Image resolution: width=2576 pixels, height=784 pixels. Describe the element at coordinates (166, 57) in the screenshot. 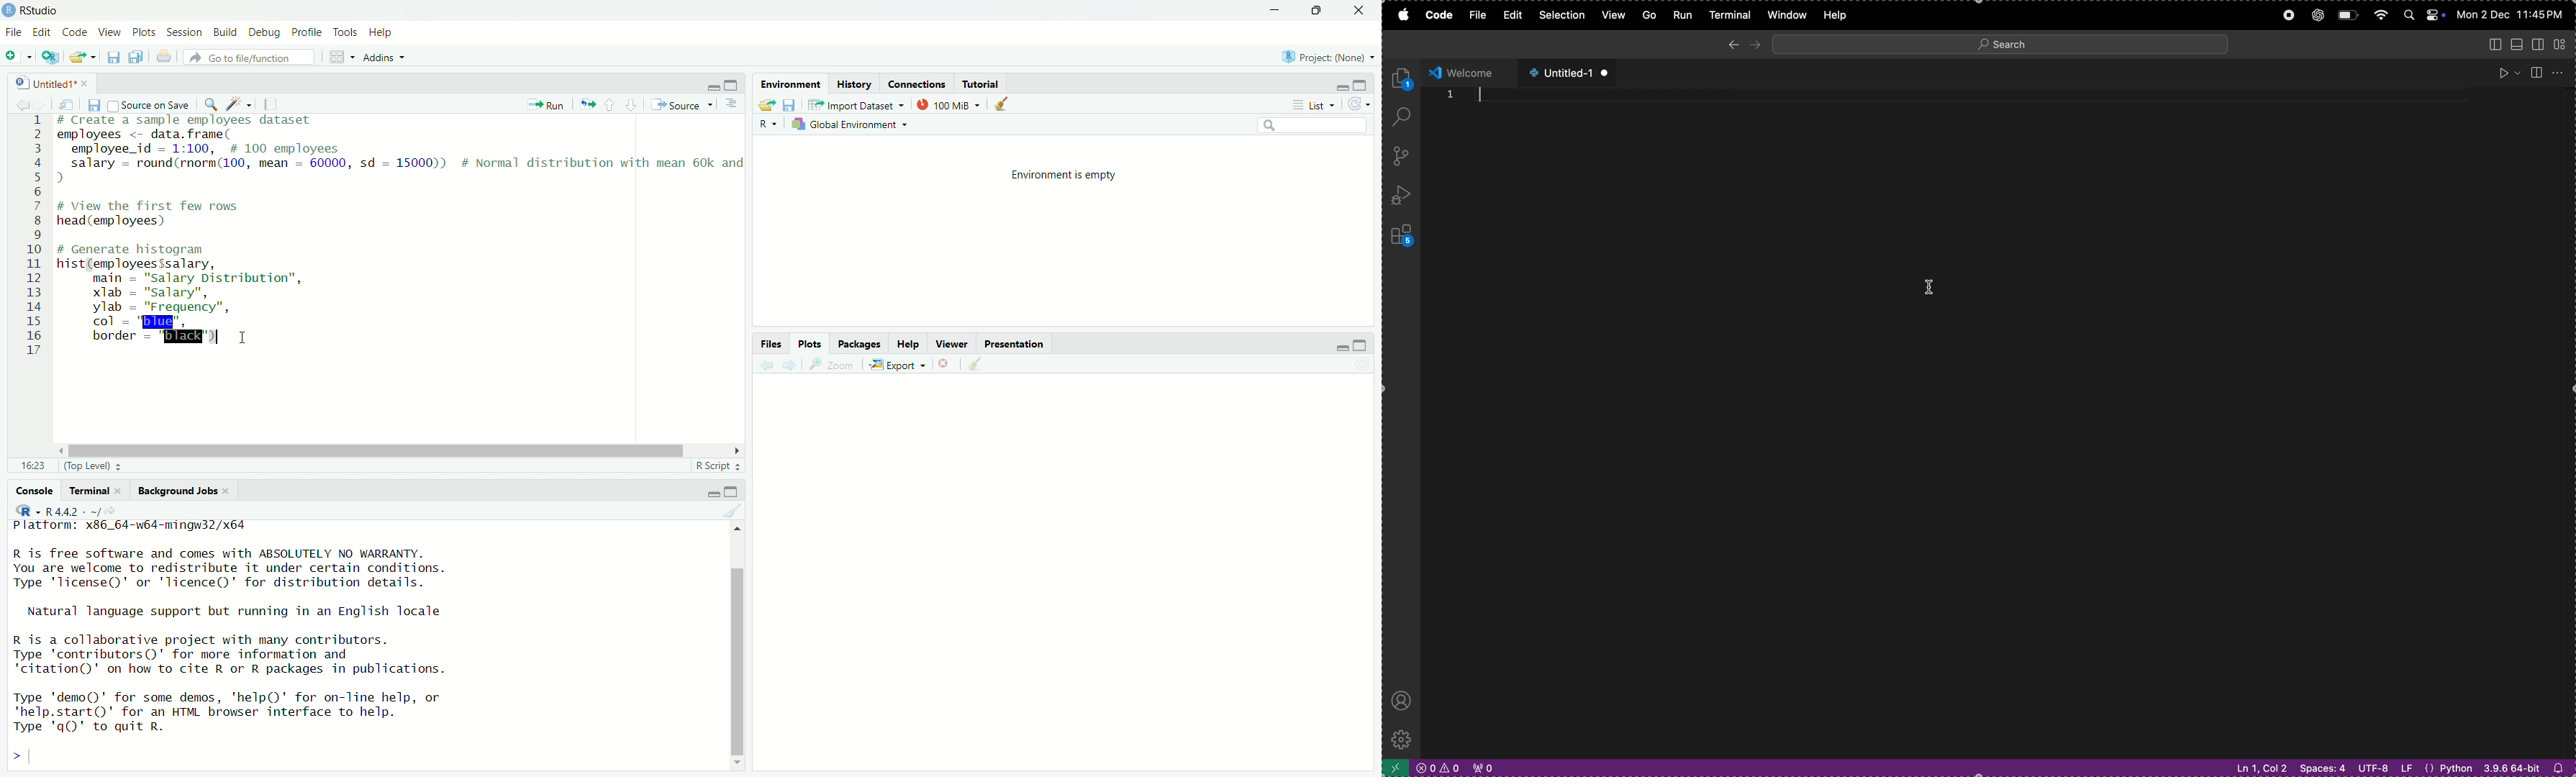

I see `file ` at that location.